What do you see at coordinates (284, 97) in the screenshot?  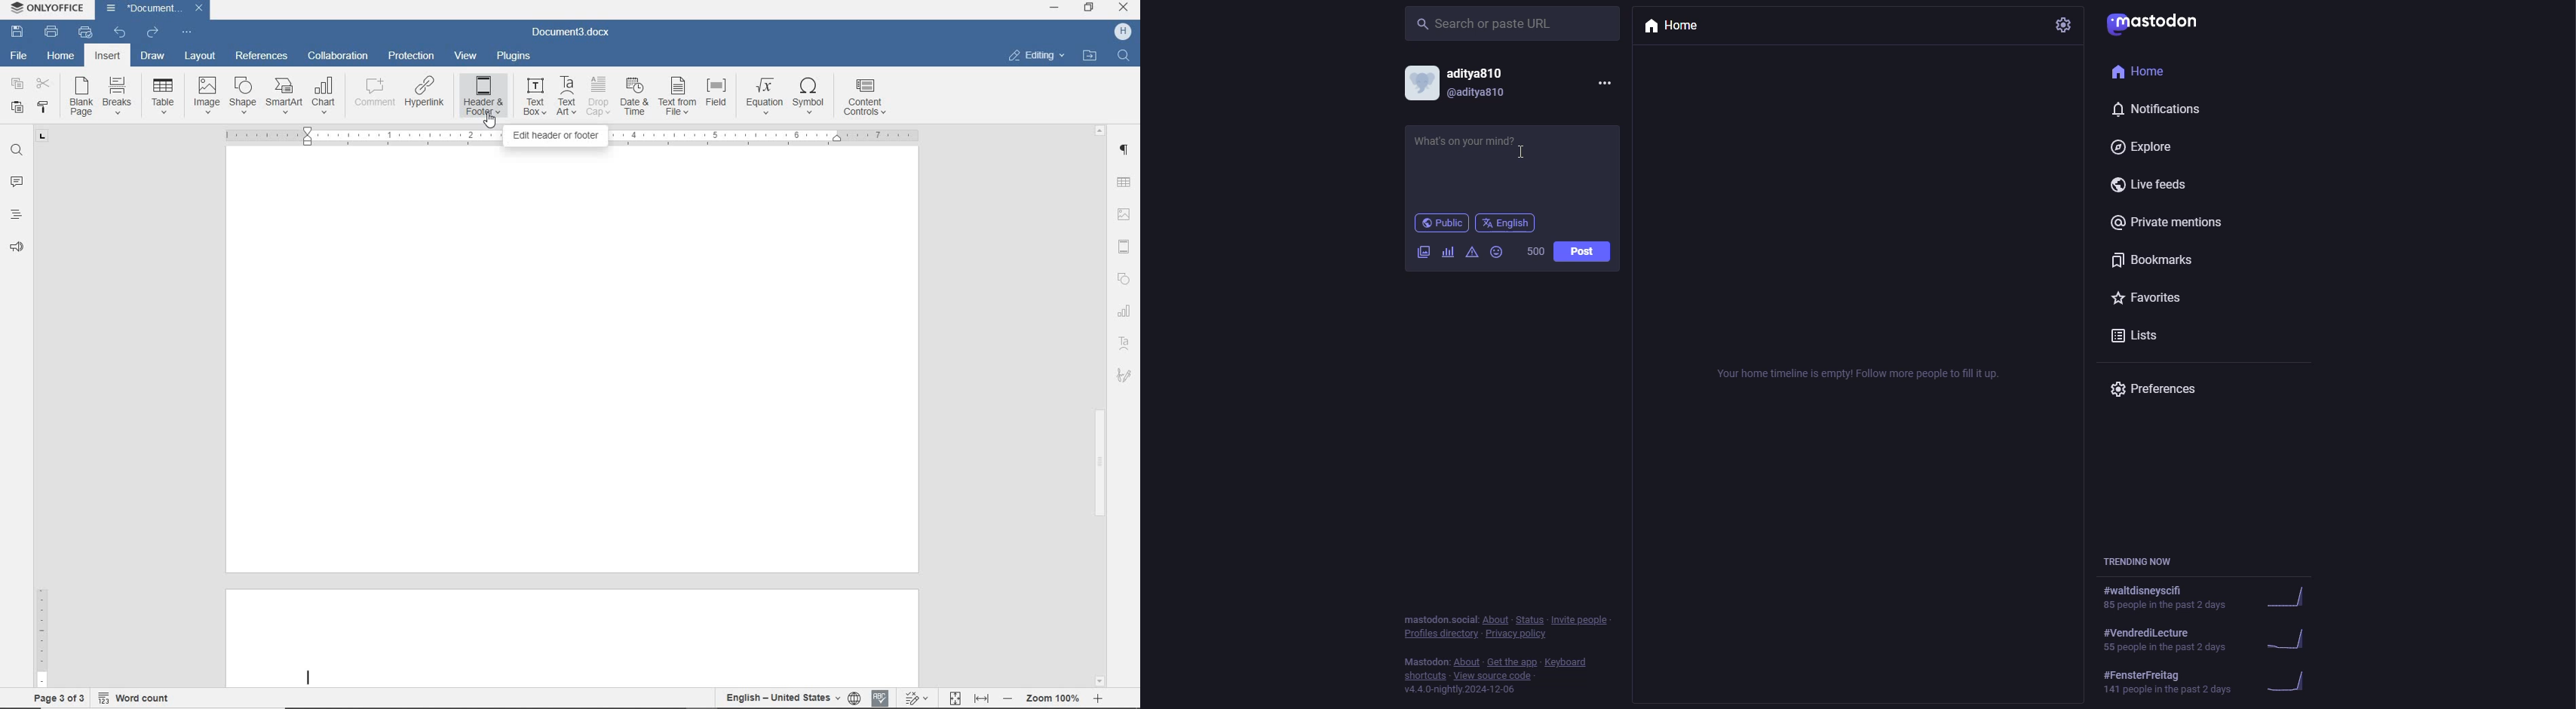 I see `SMARTART` at bounding box center [284, 97].